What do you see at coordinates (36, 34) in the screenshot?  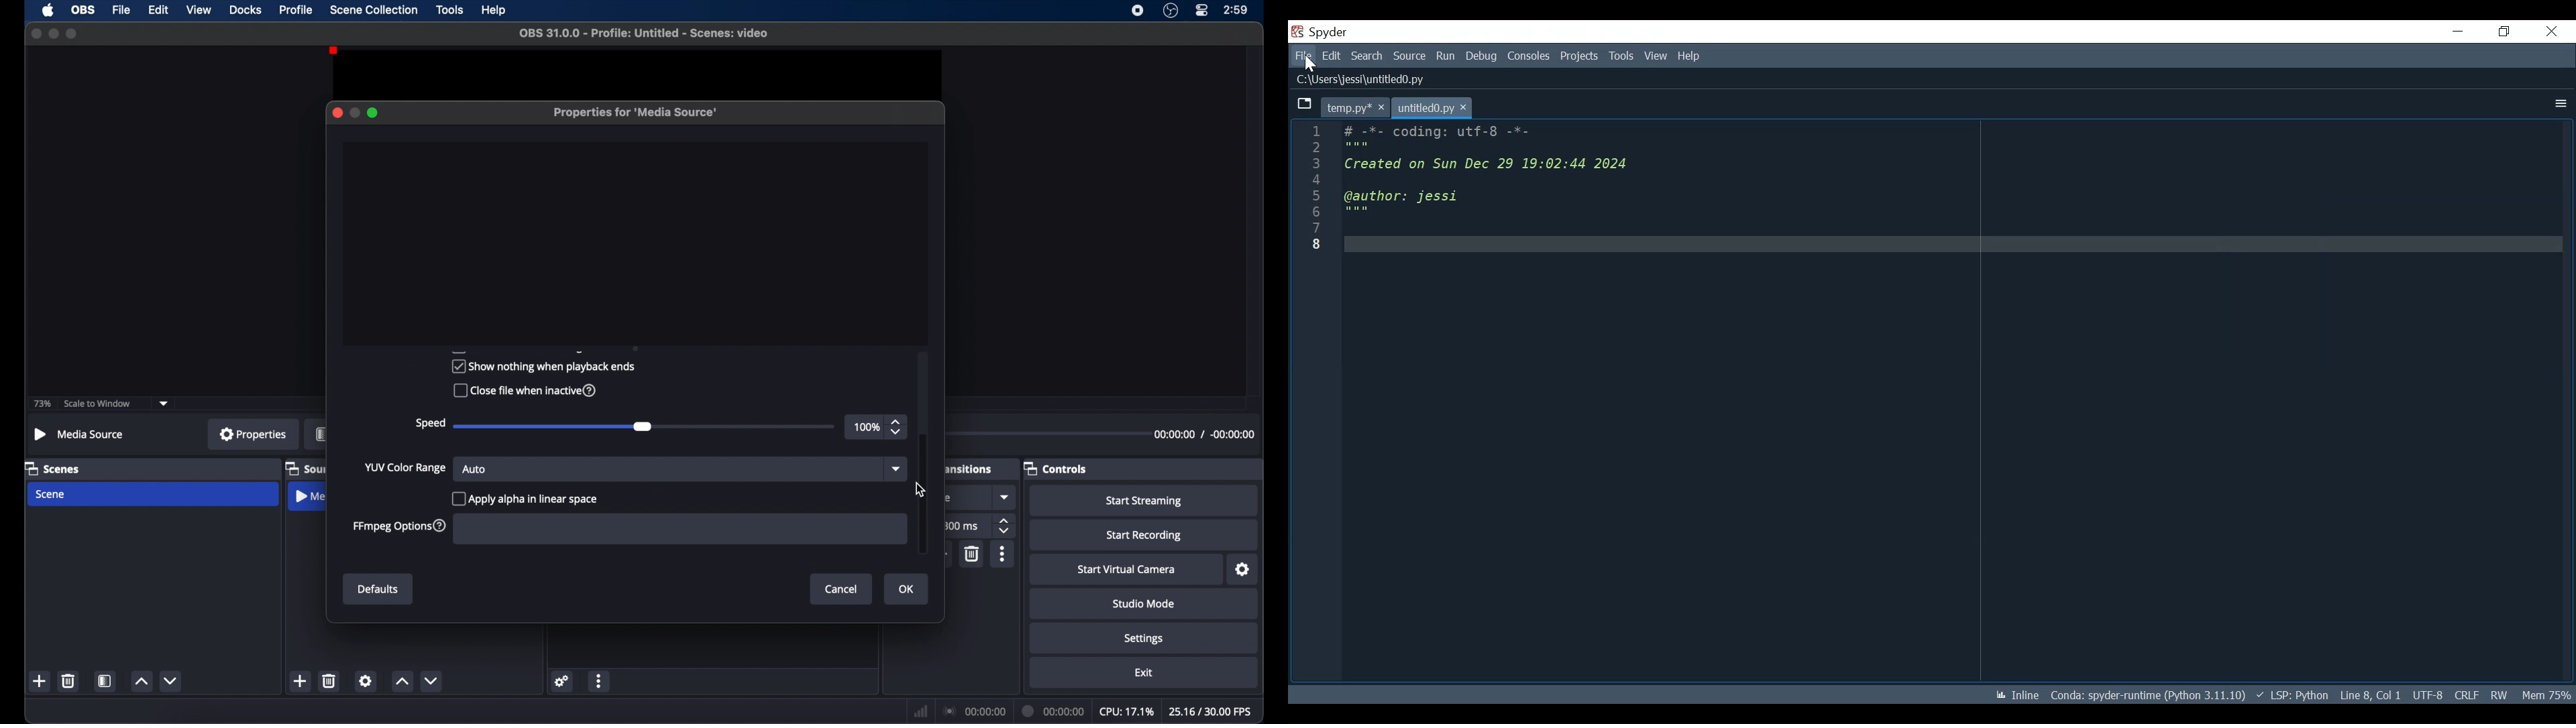 I see `close` at bounding box center [36, 34].